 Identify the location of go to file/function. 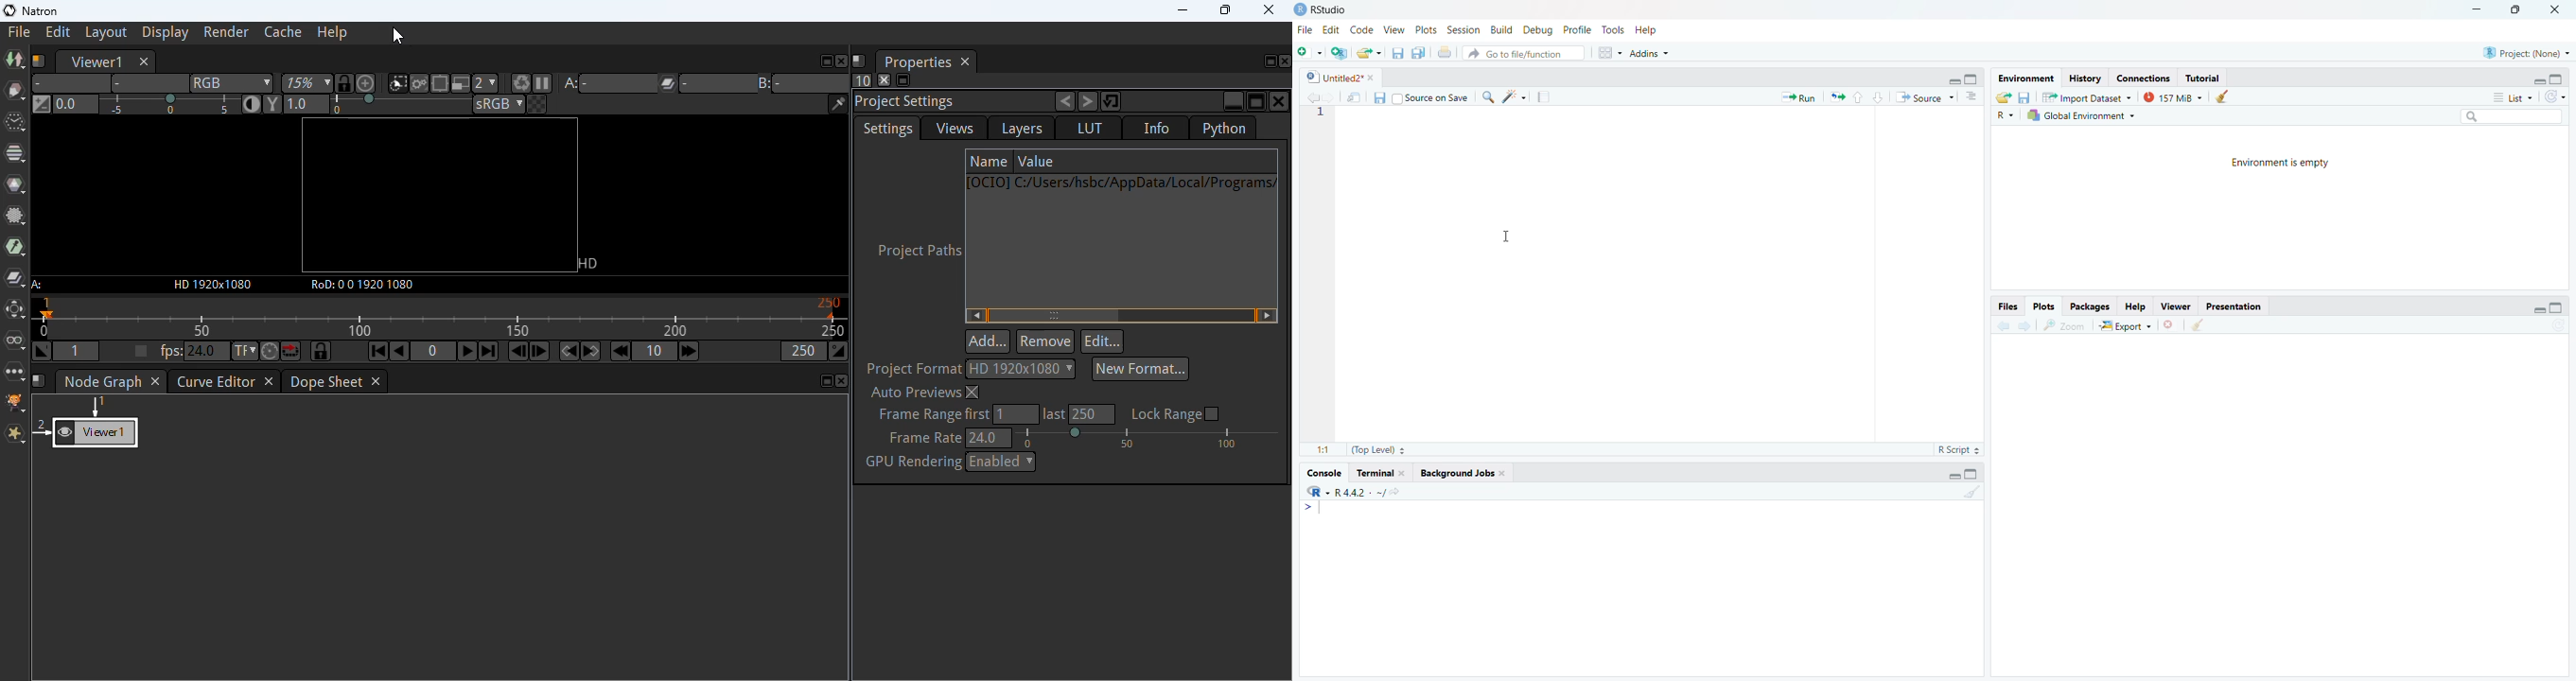
(1524, 54).